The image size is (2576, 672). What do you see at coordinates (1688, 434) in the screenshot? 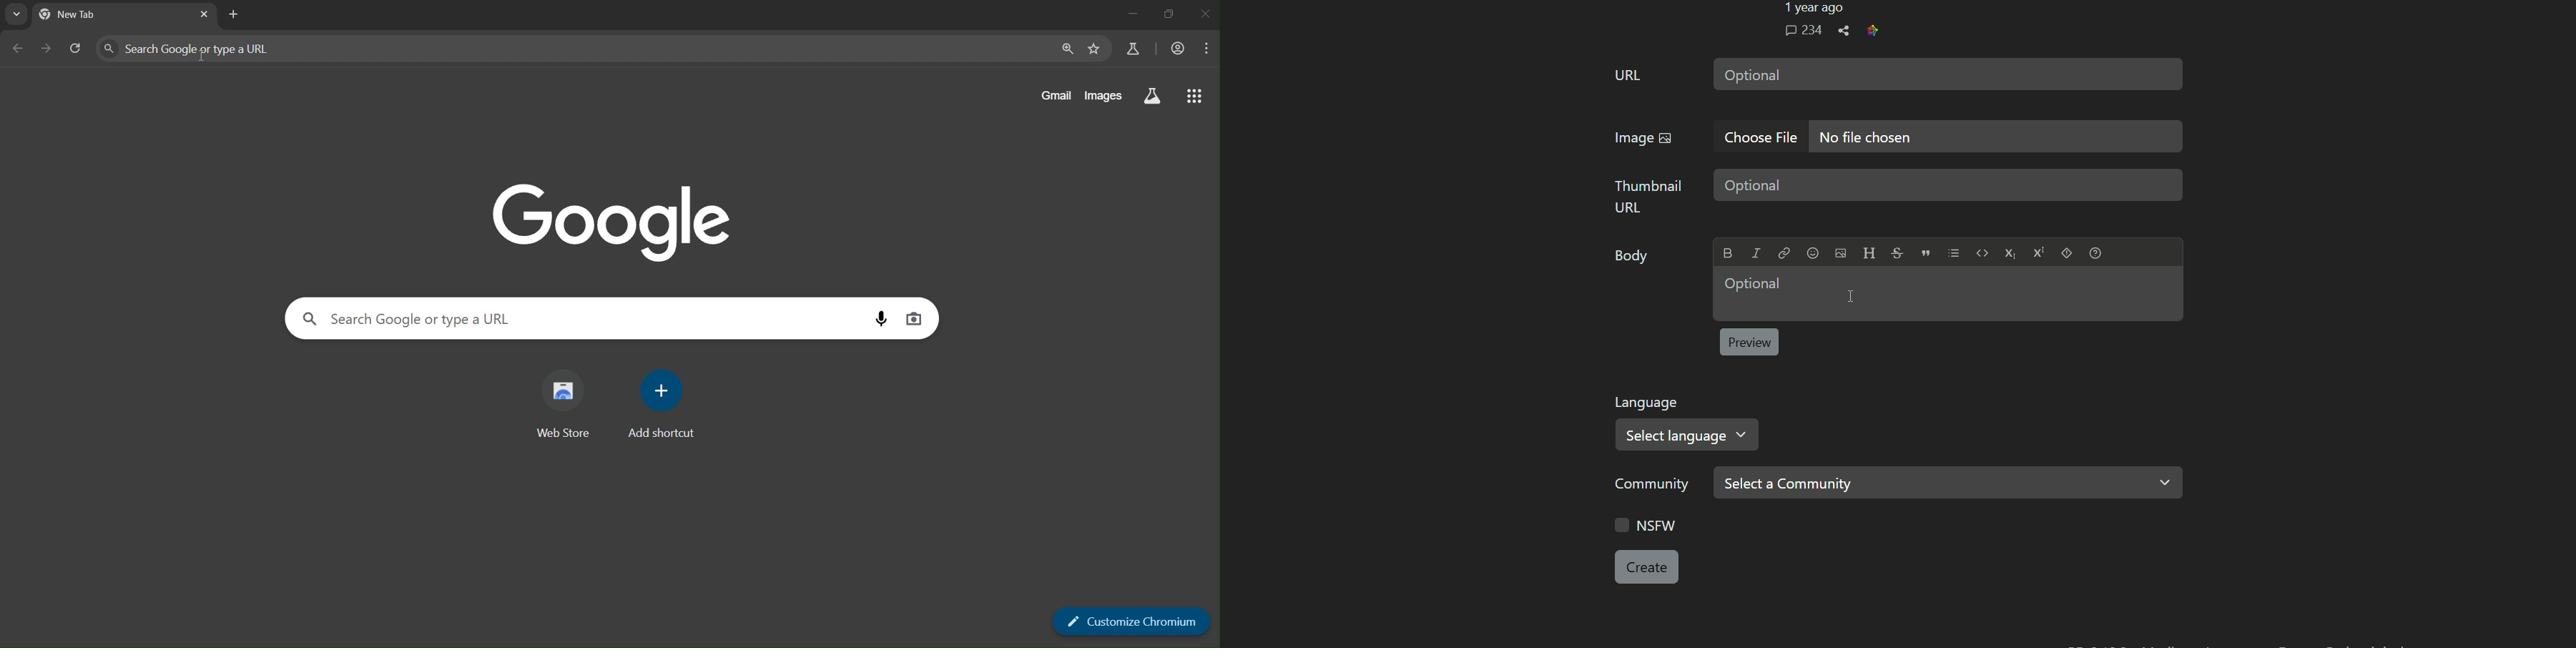
I see `Select language` at bounding box center [1688, 434].